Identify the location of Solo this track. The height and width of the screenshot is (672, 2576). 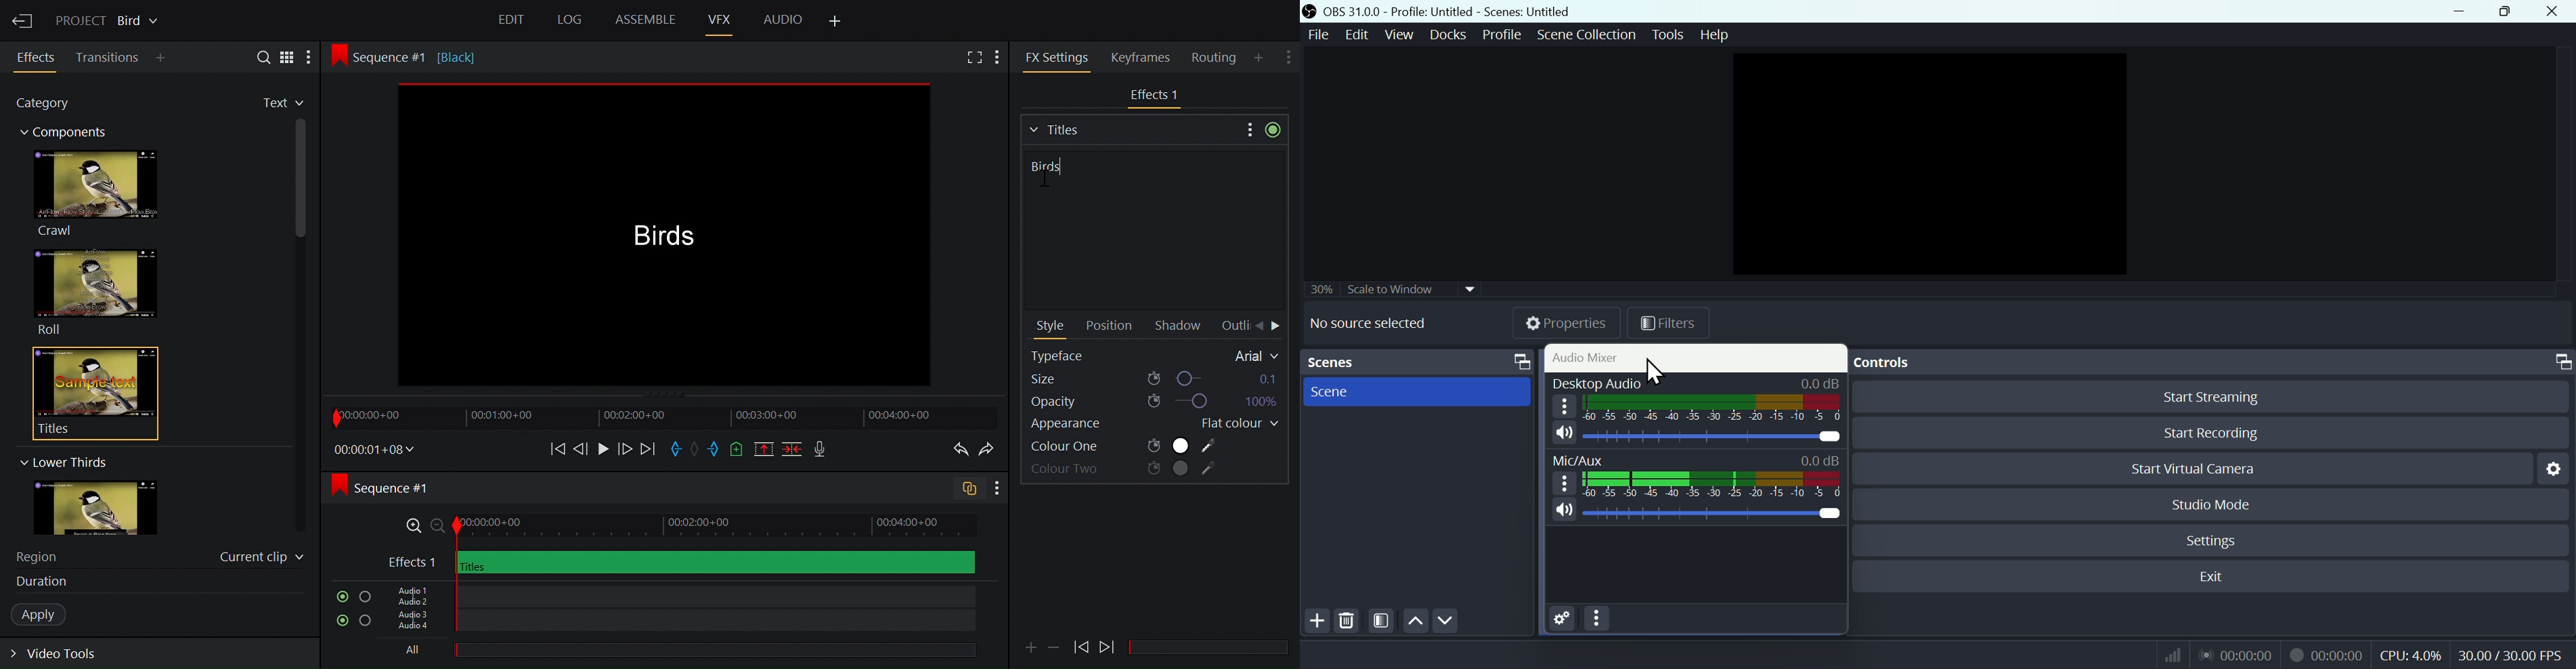
(365, 597).